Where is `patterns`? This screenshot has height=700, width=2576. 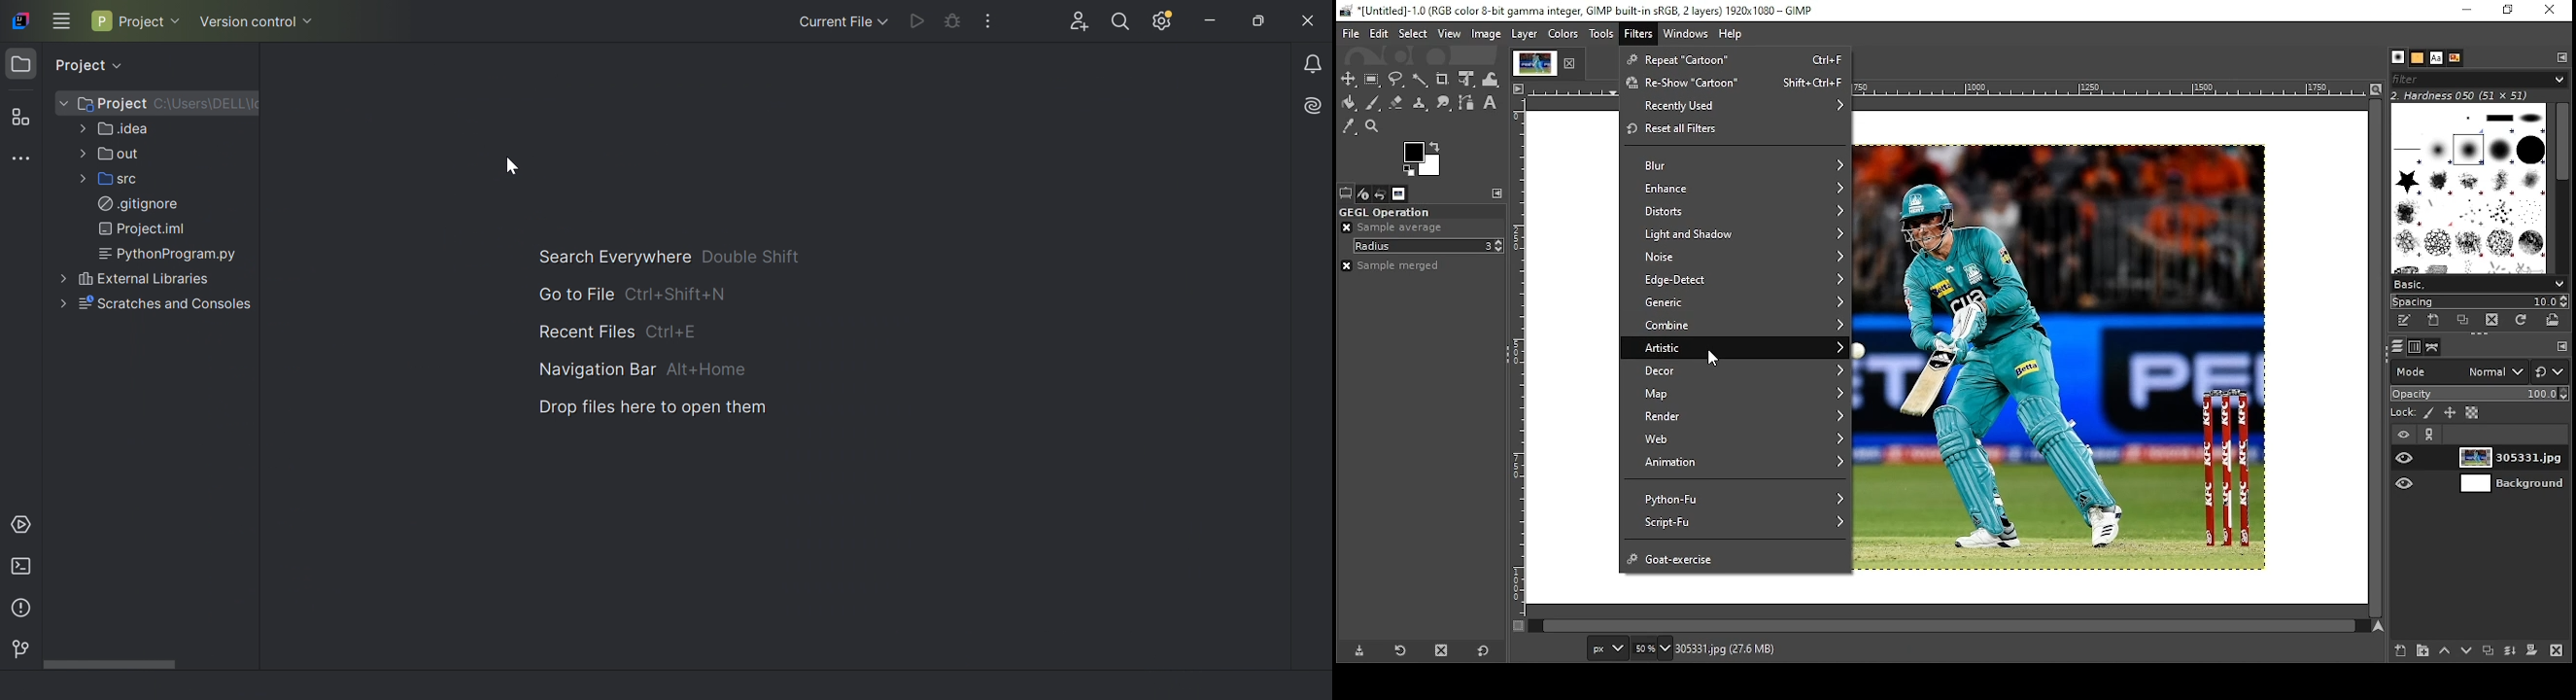 patterns is located at coordinates (2419, 58).